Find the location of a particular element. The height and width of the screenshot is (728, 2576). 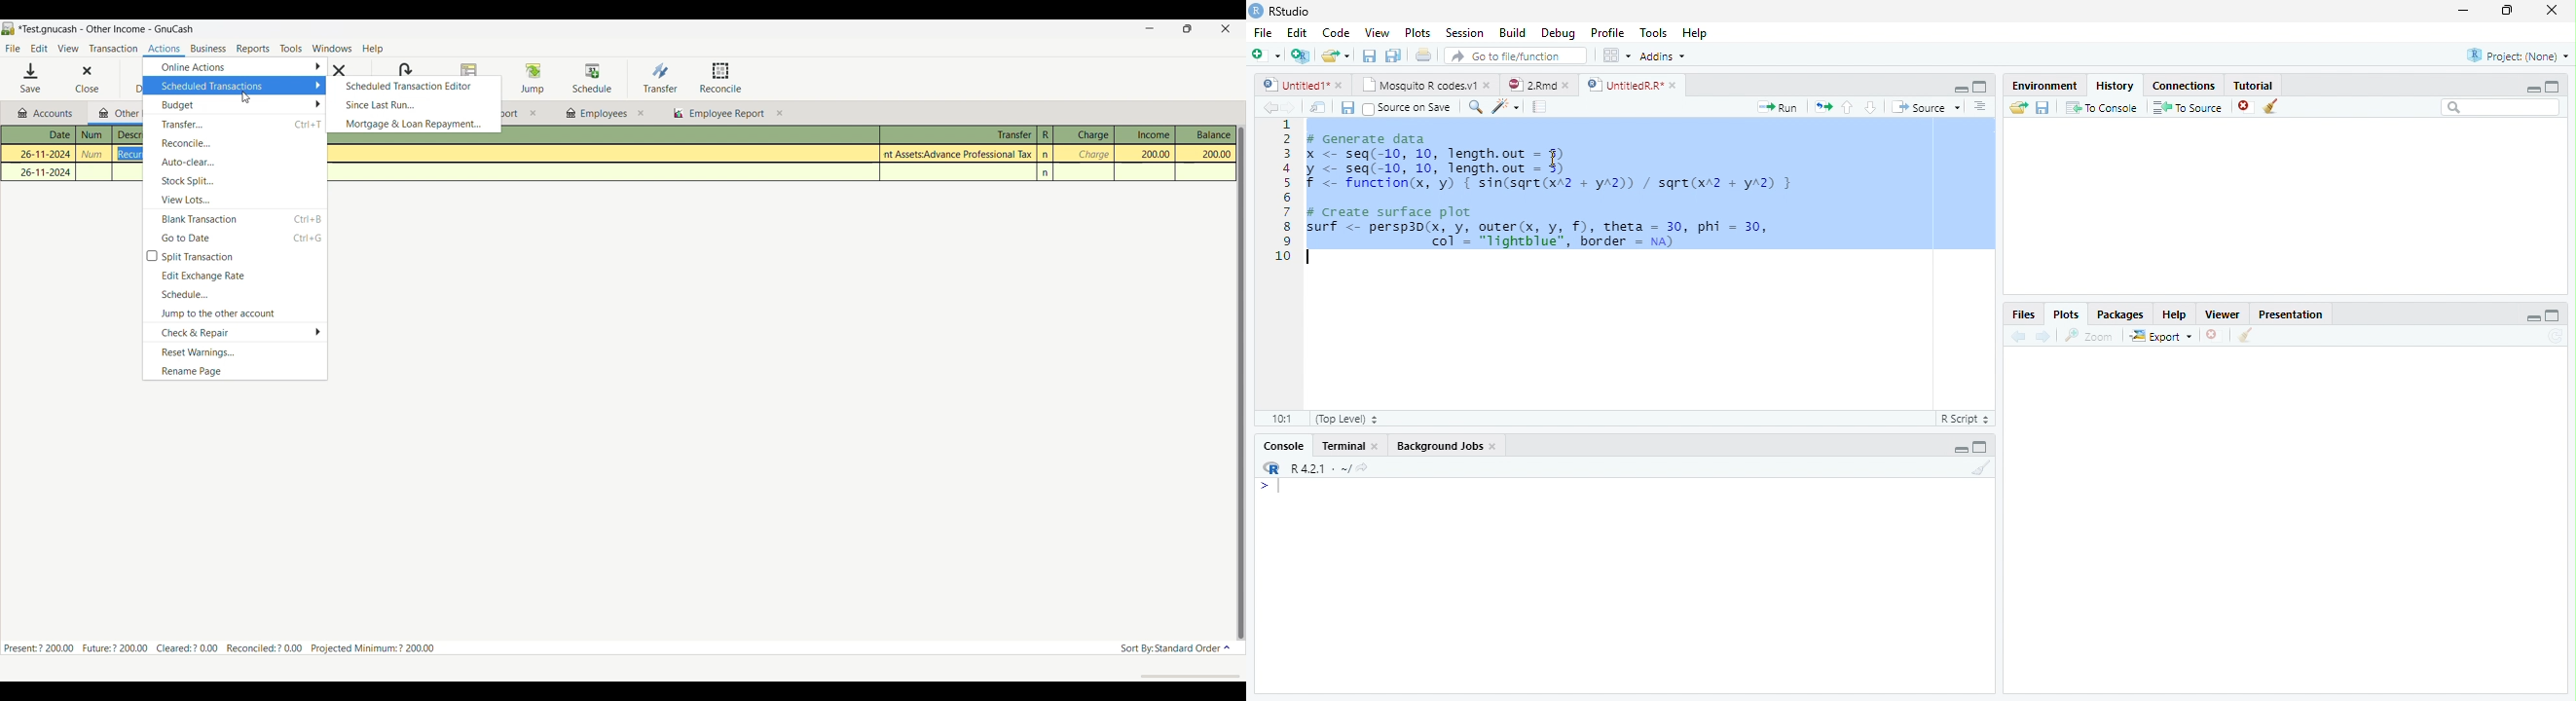

2.Rmd is located at coordinates (1530, 84).